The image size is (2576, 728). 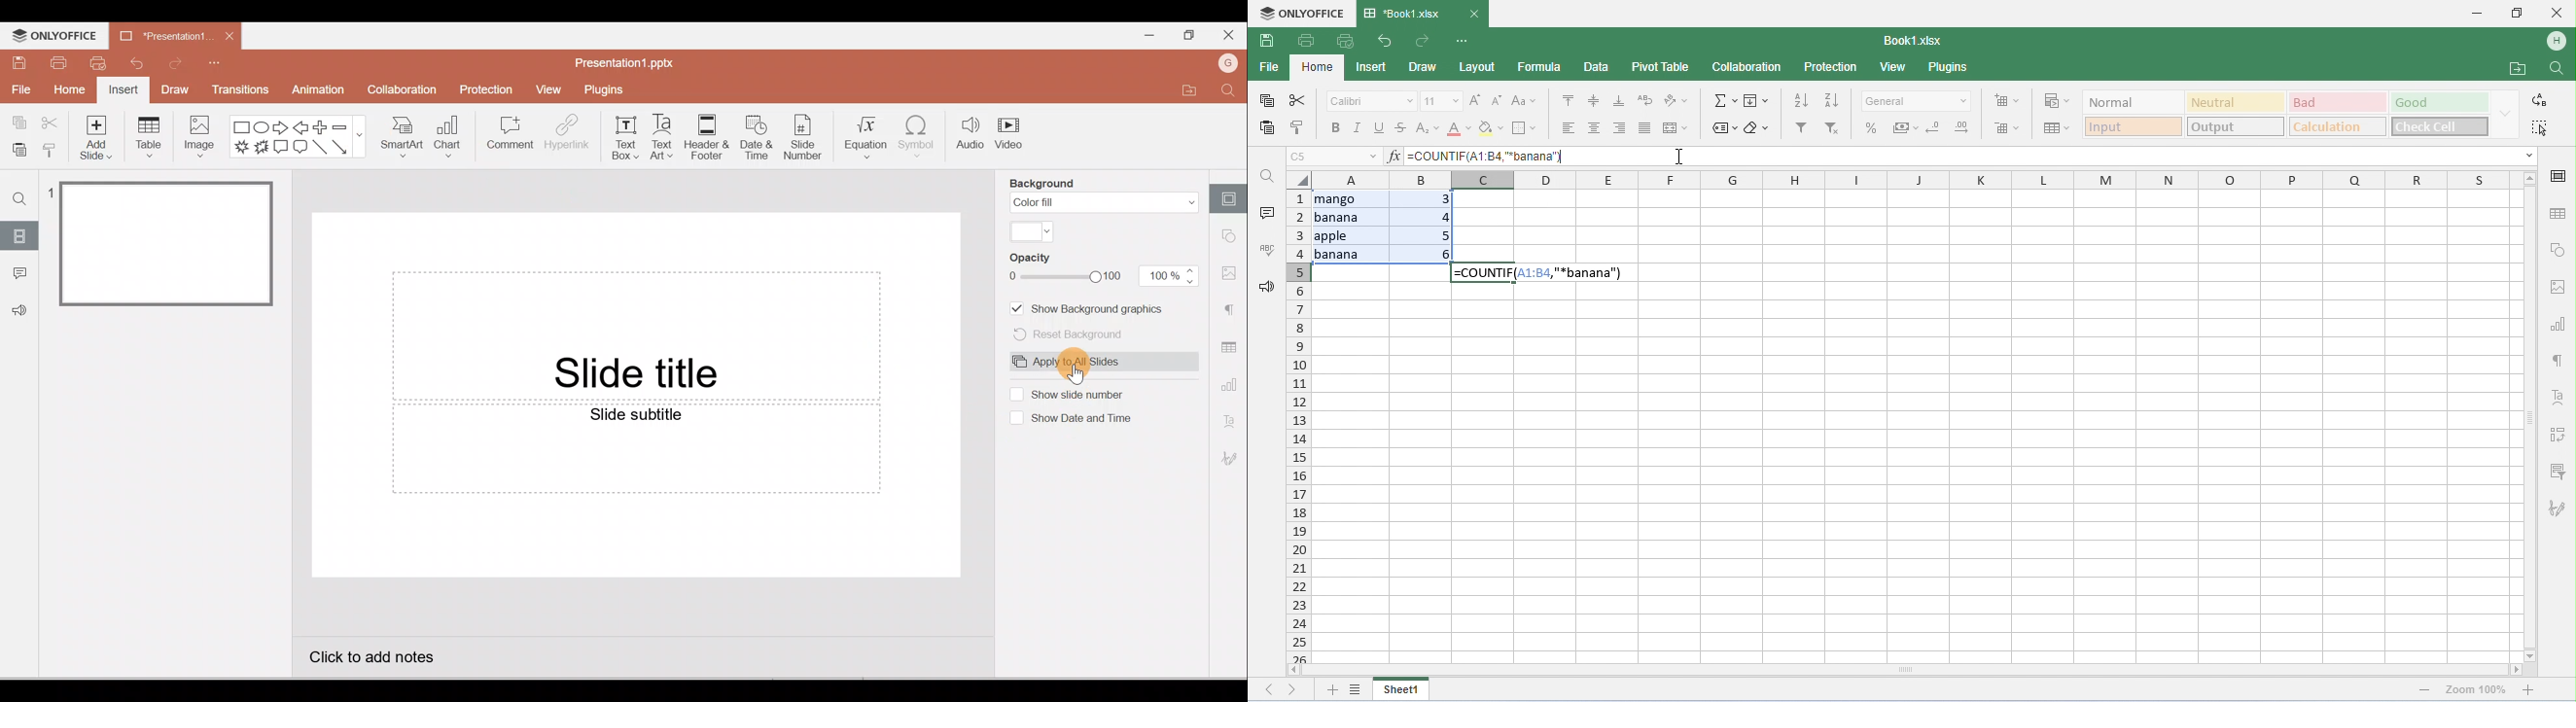 What do you see at coordinates (1270, 212) in the screenshot?
I see `comments` at bounding box center [1270, 212].